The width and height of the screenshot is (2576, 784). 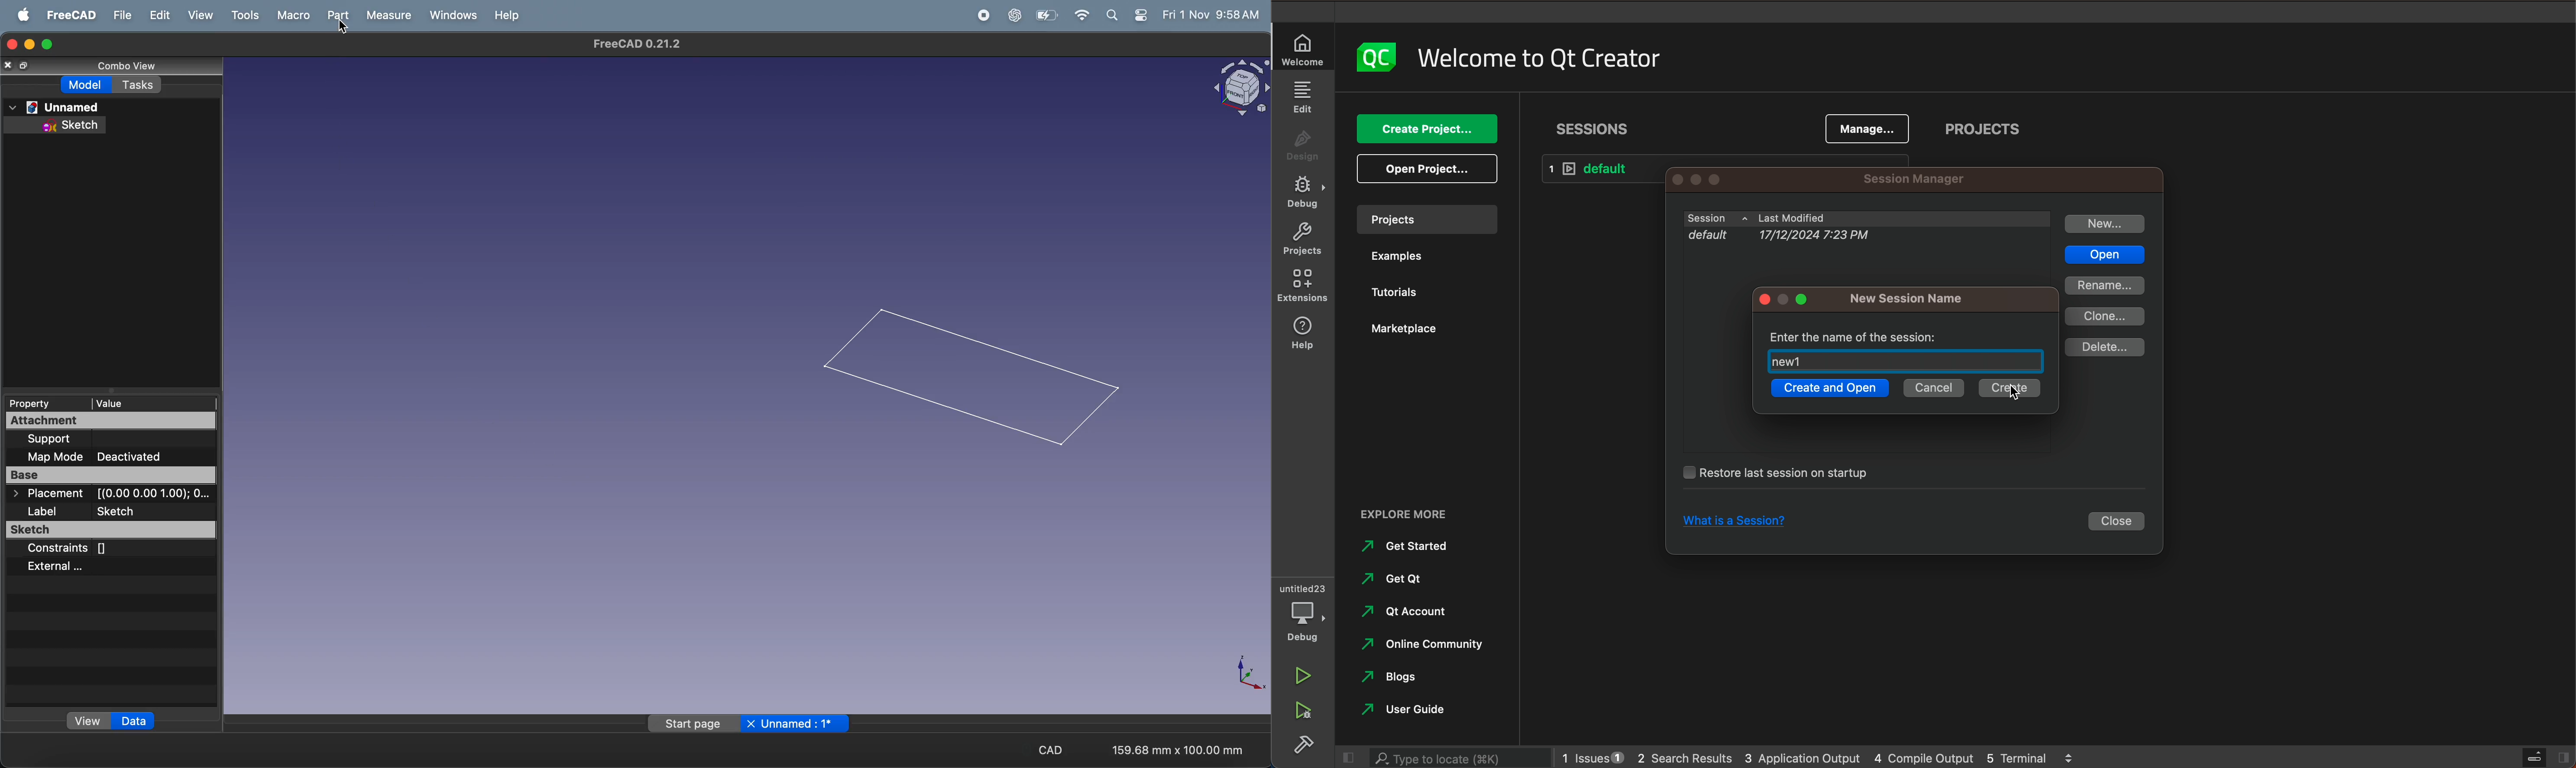 What do you see at coordinates (2119, 522) in the screenshot?
I see `close` at bounding box center [2119, 522].